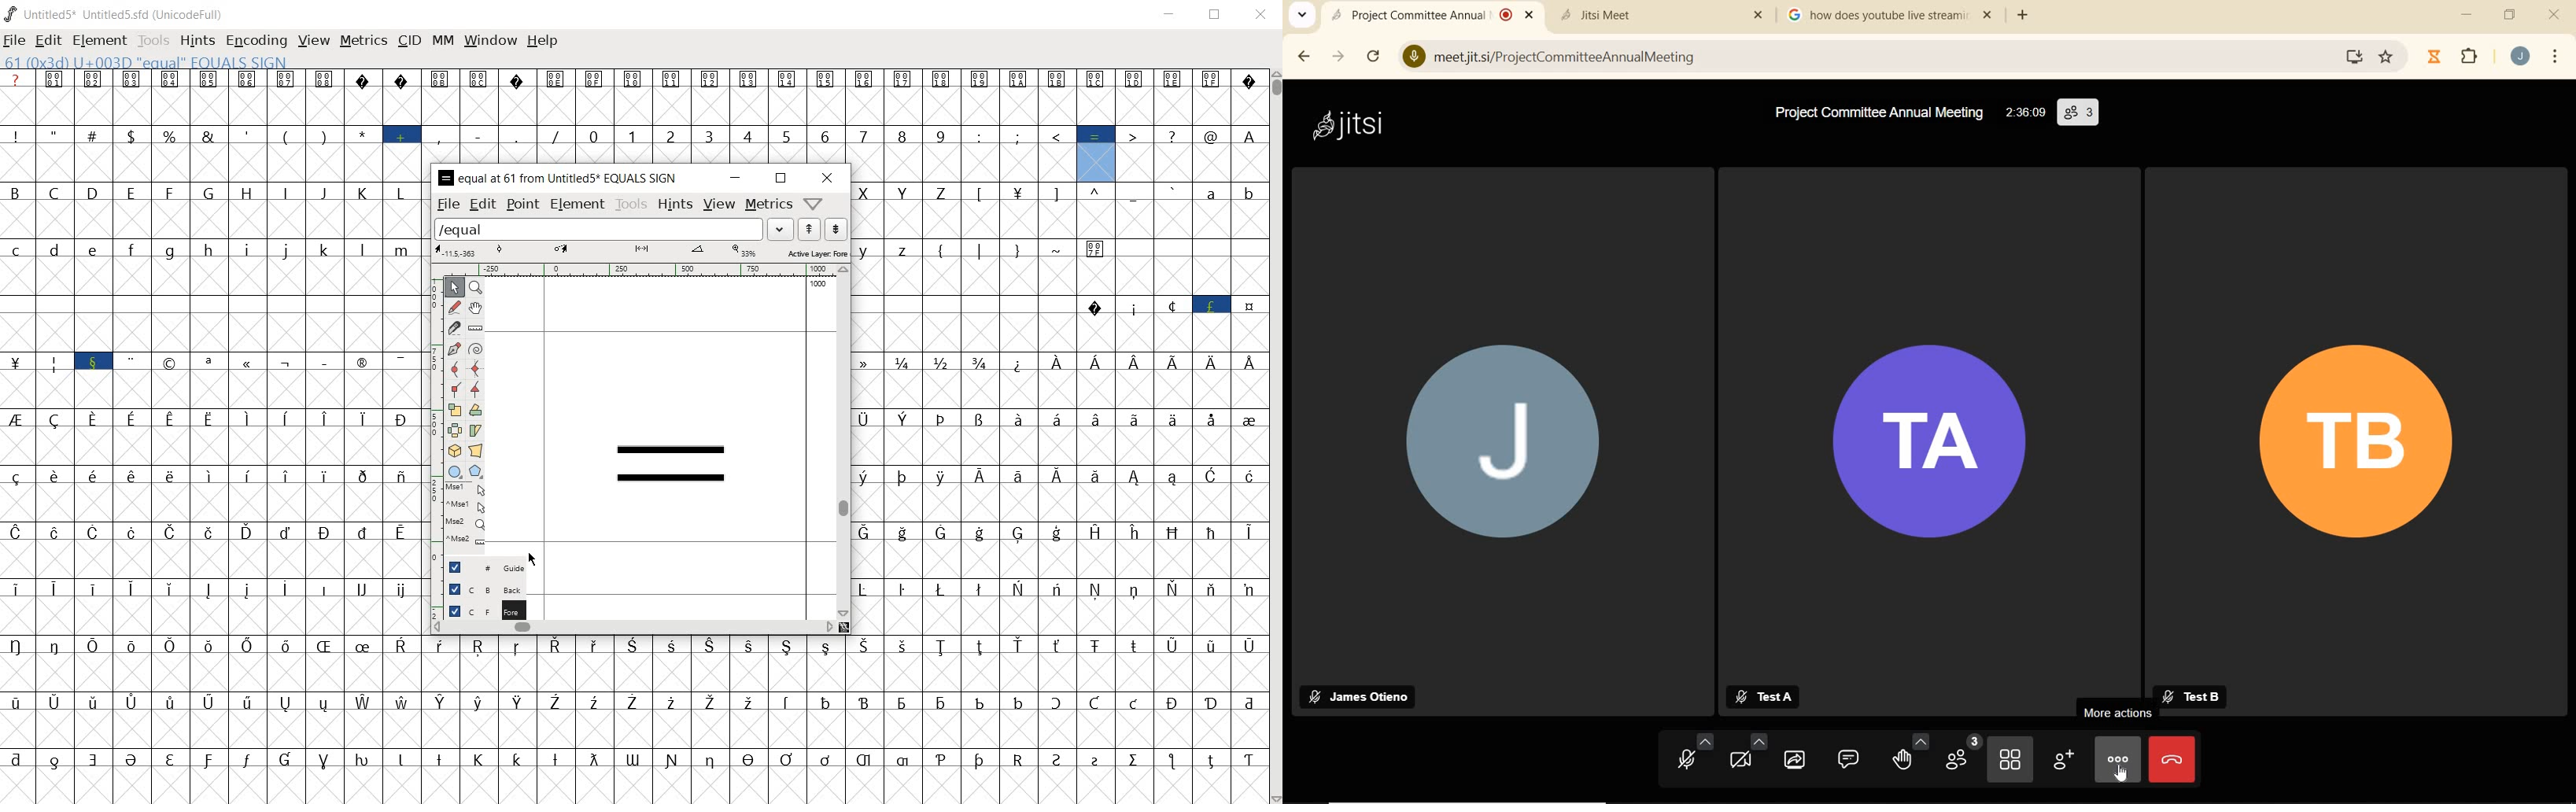 The image size is (2576, 812). Describe the element at coordinates (1096, 157) in the screenshot. I see `61(0x3d) U+003D "EQUAL" EQUALS SIGN` at that location.